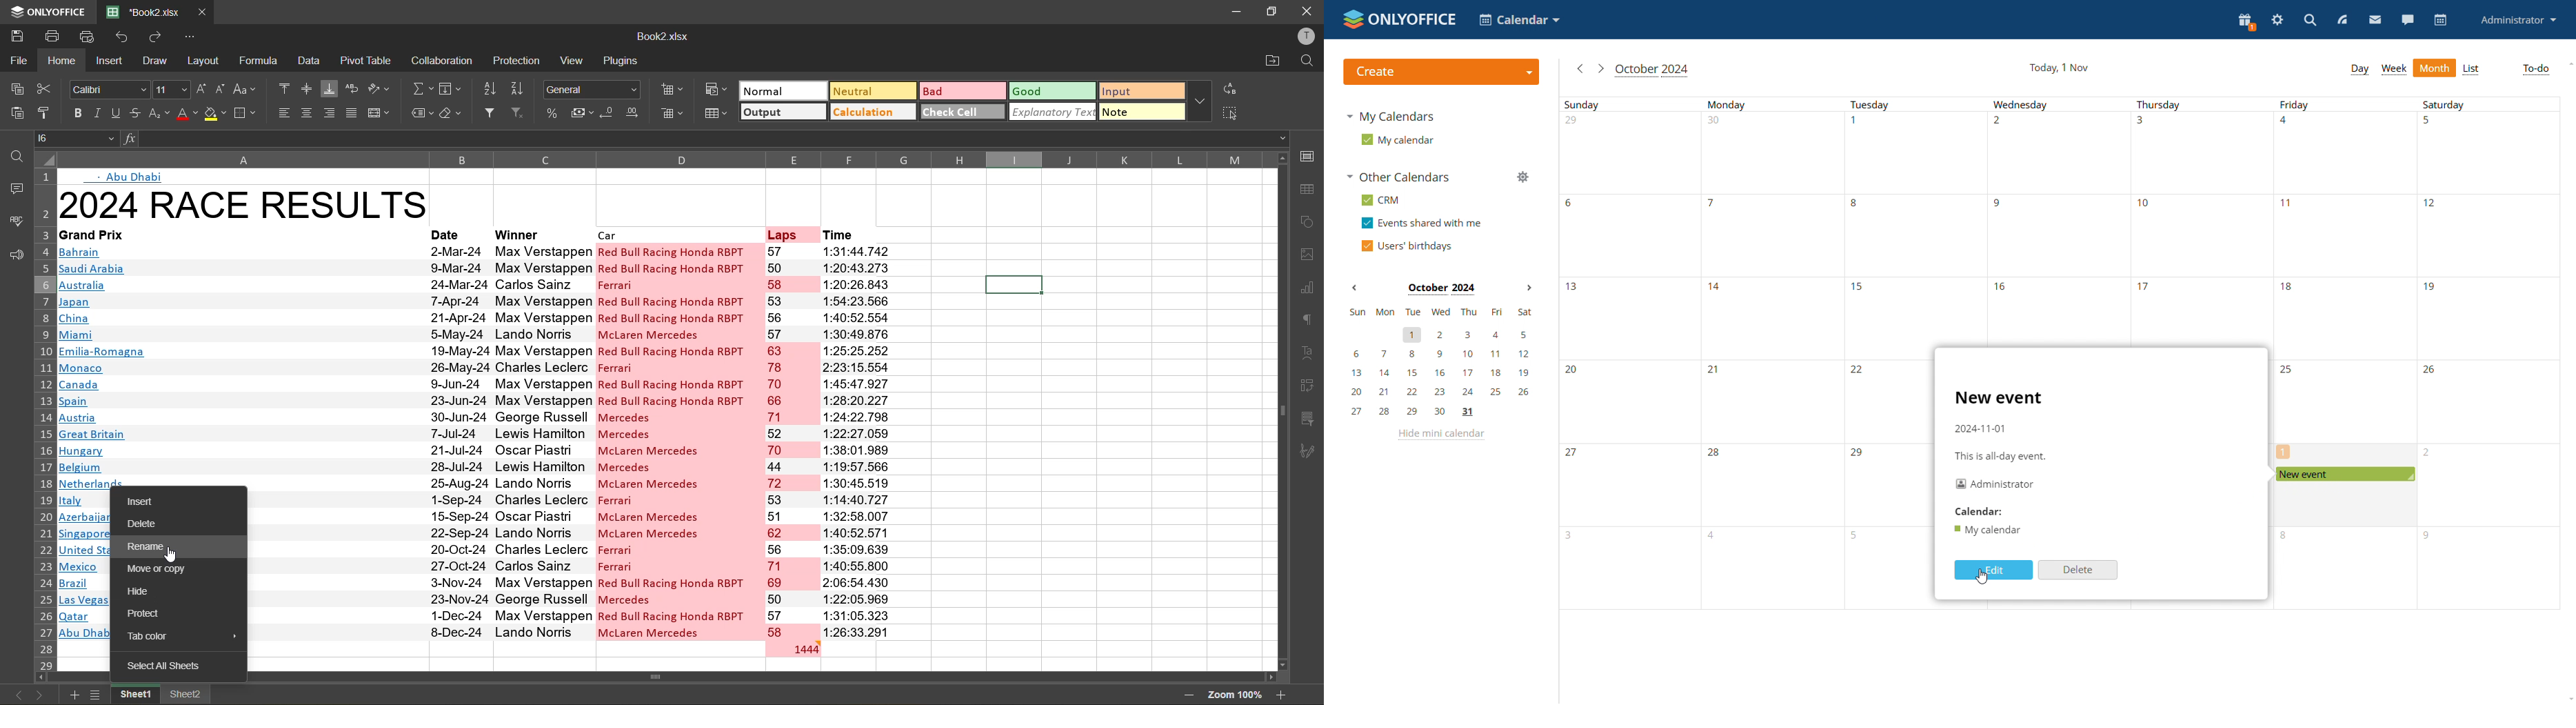  What do you see at coordinates (1355, 289) in the screenshot?
I see `Previous month` at bounding box center [1355, 289].